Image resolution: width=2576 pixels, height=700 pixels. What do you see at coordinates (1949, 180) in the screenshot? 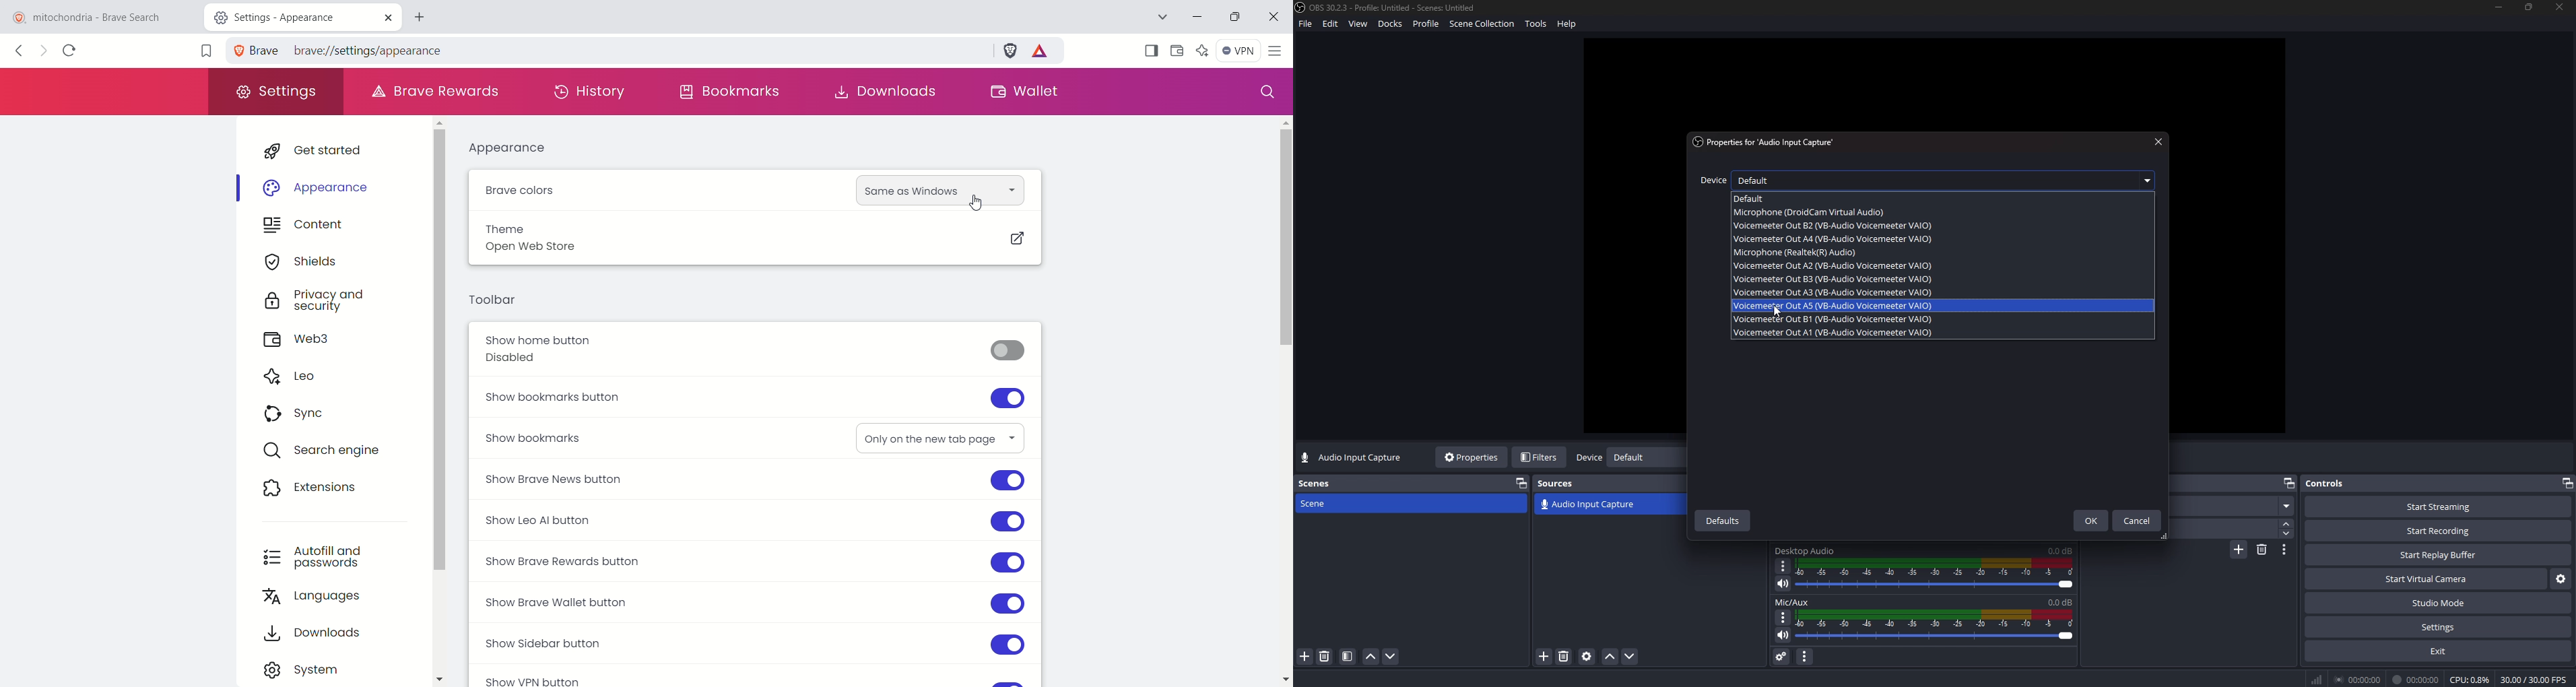
I see `default` at bounding box center [1949, 180].